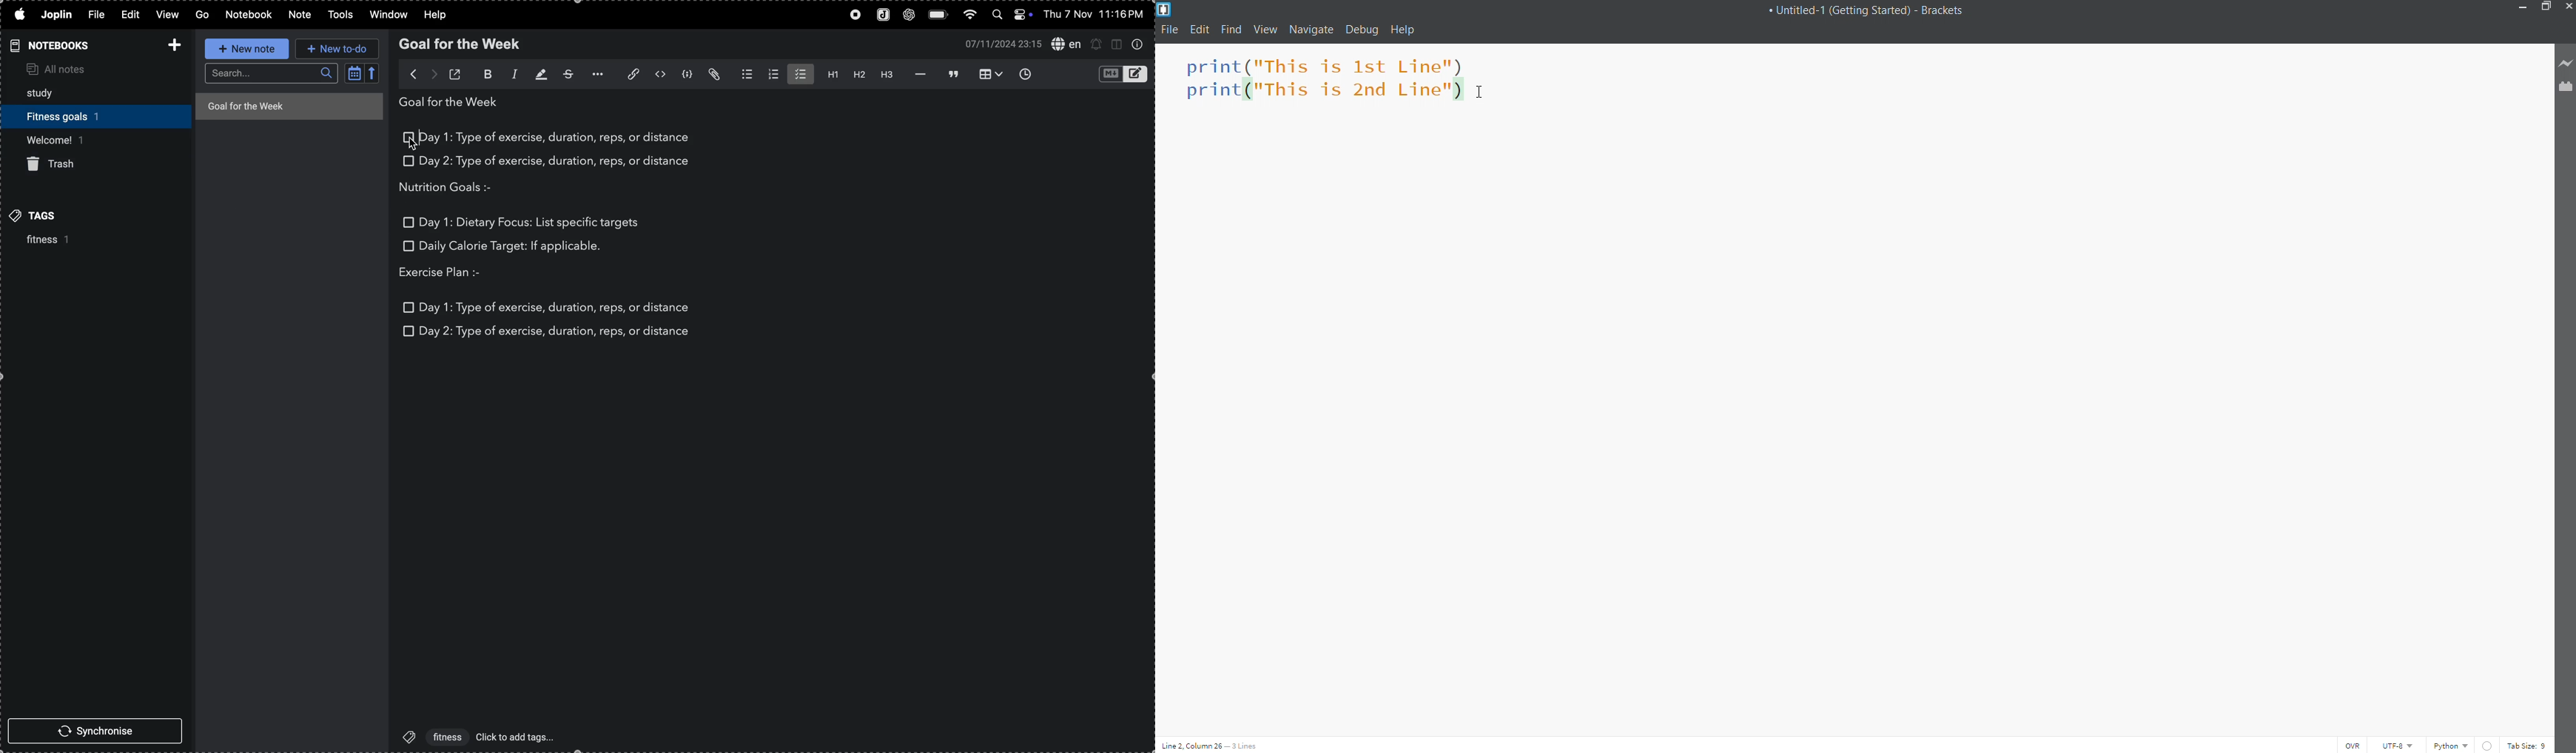 The image size is (2576, 756). Describe the element at coordinates (829, 75) in the screenshot. I see `heading 1` at that location.